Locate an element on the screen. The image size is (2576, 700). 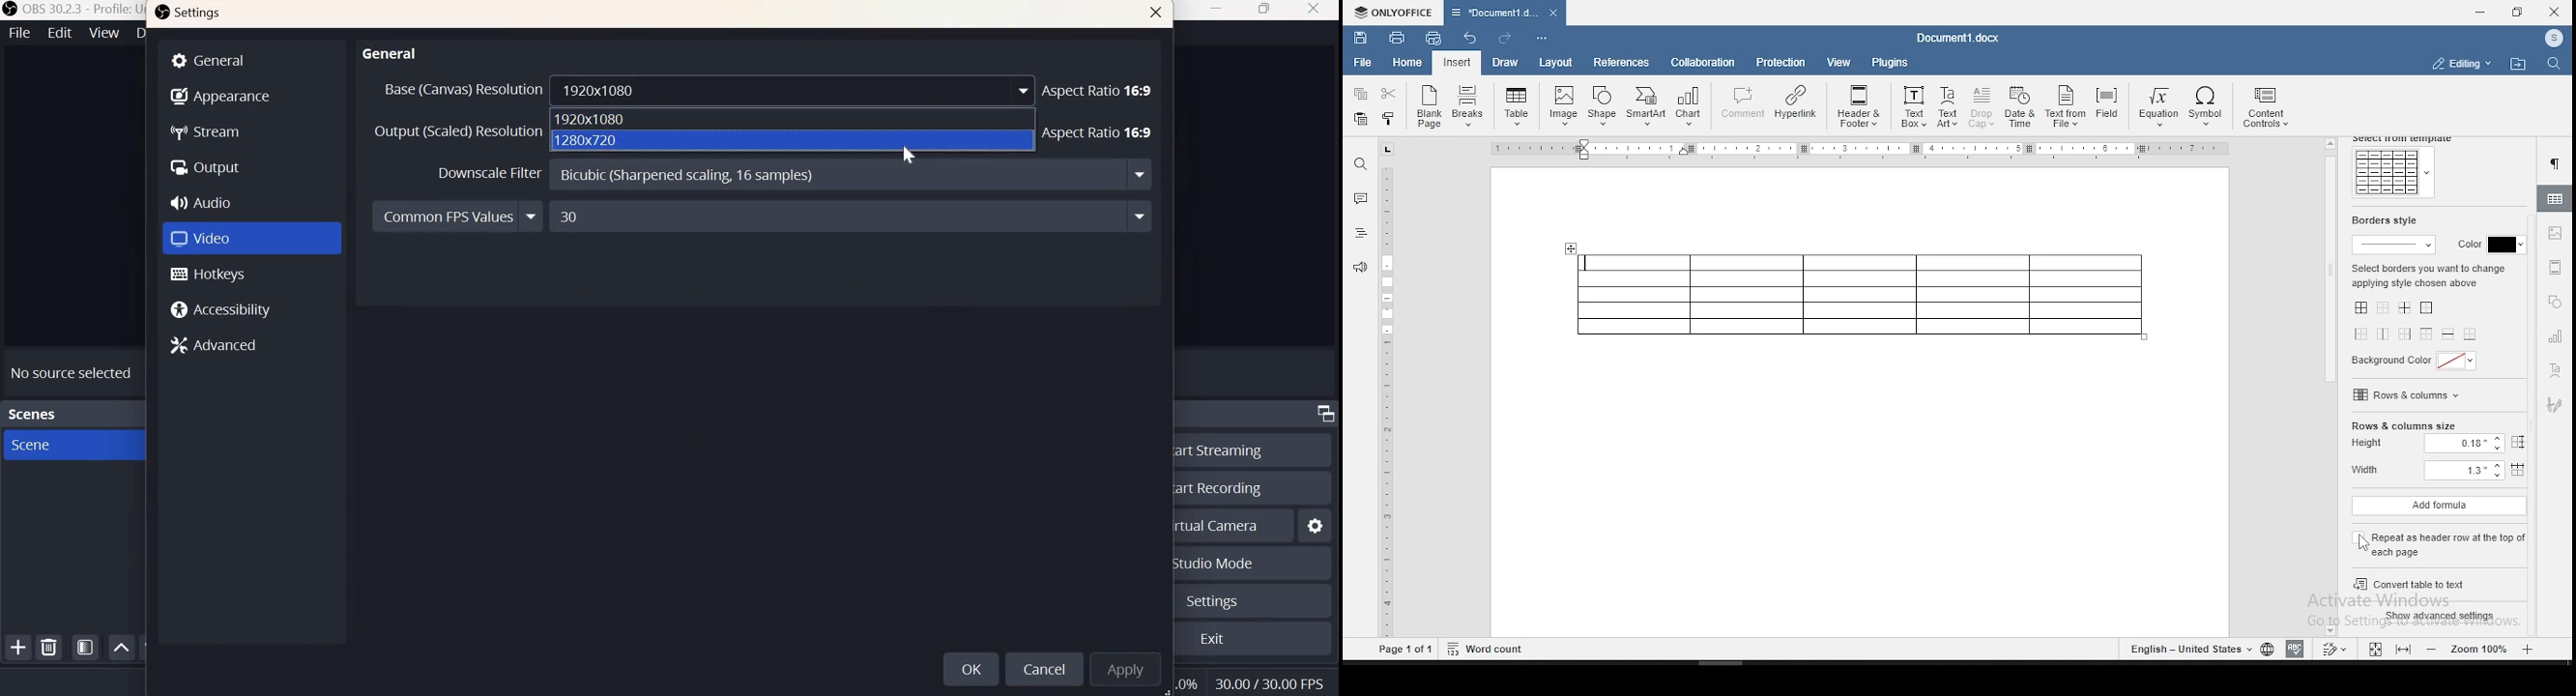
references is located at coordinates (1620, 63).